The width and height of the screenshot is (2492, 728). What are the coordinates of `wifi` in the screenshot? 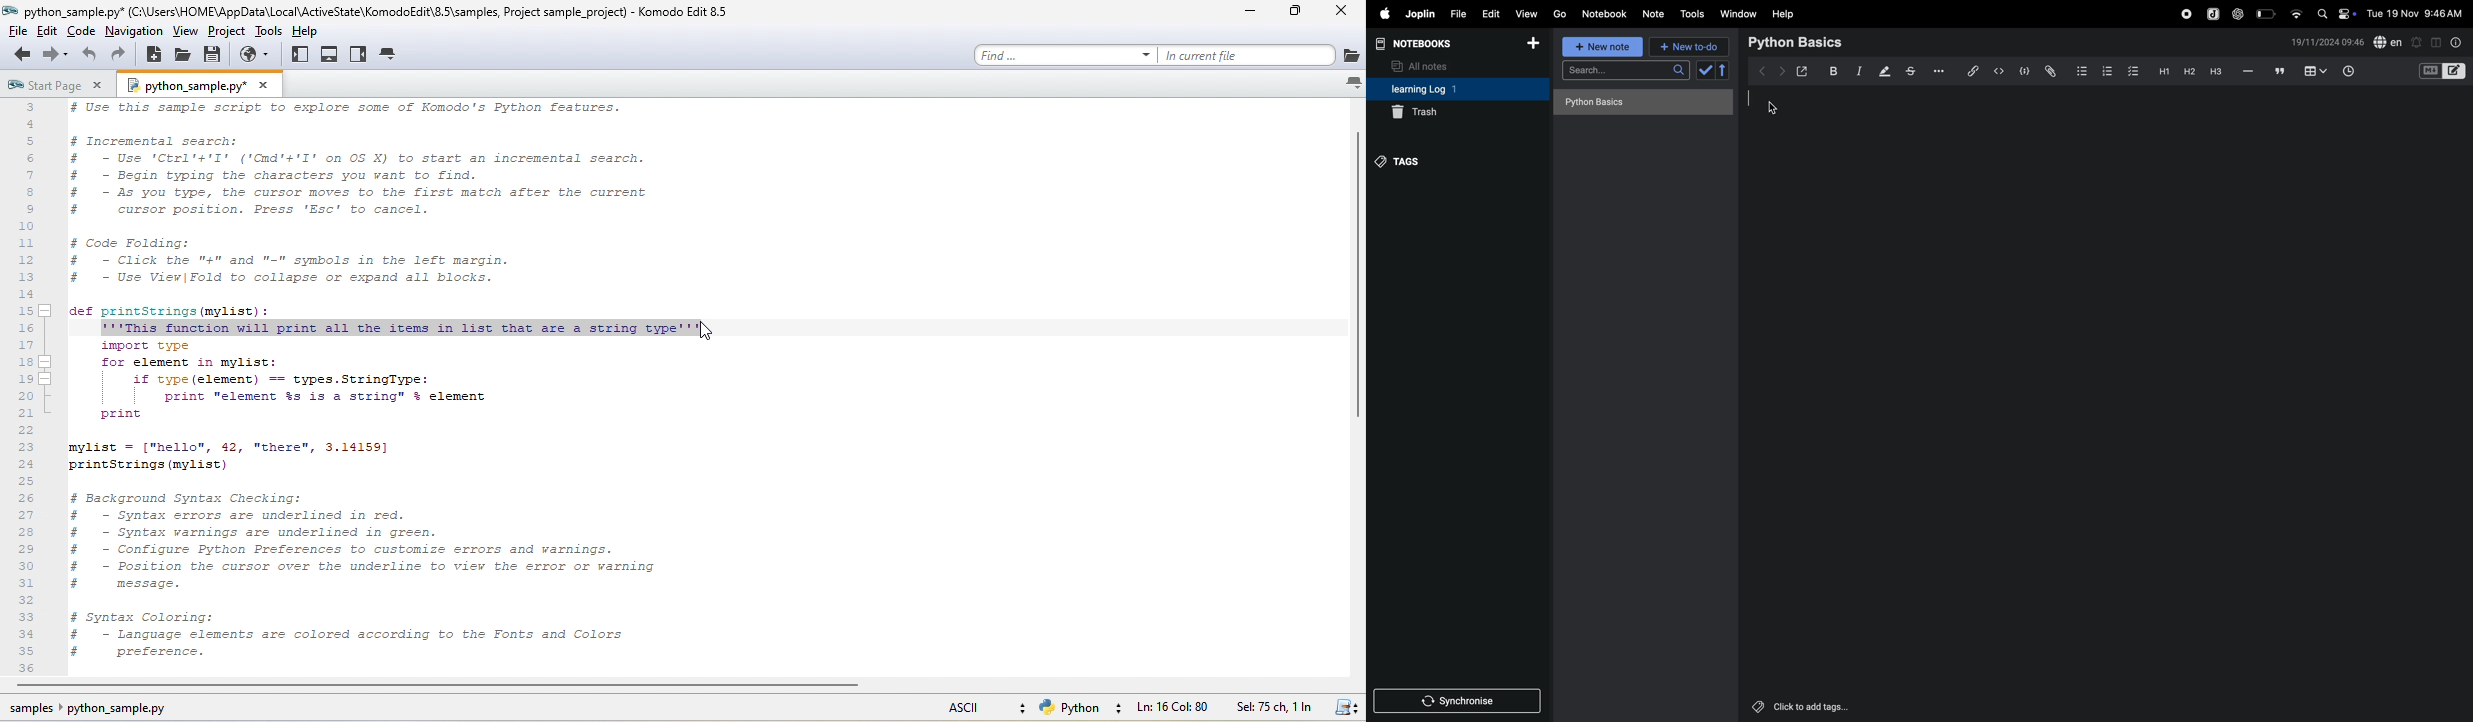 It's located at (2296, 11).